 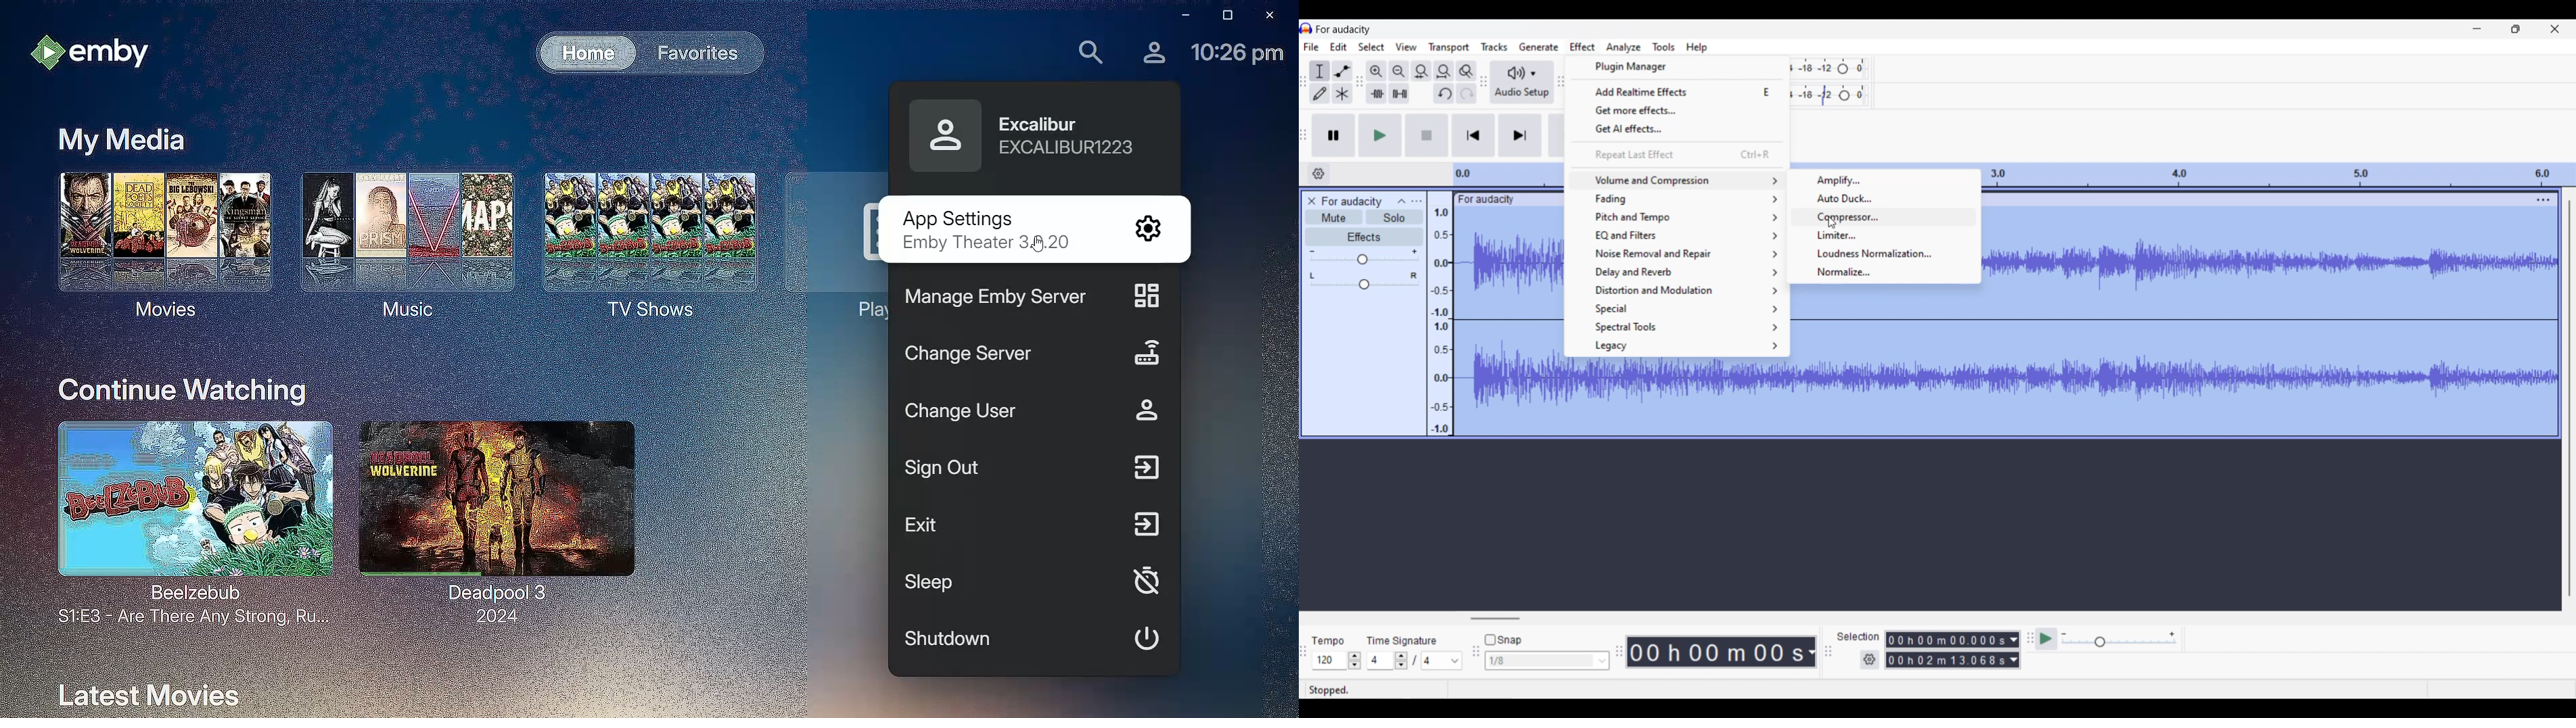 I want to click on Skip/Select to end, so click(x=1520, y=136).